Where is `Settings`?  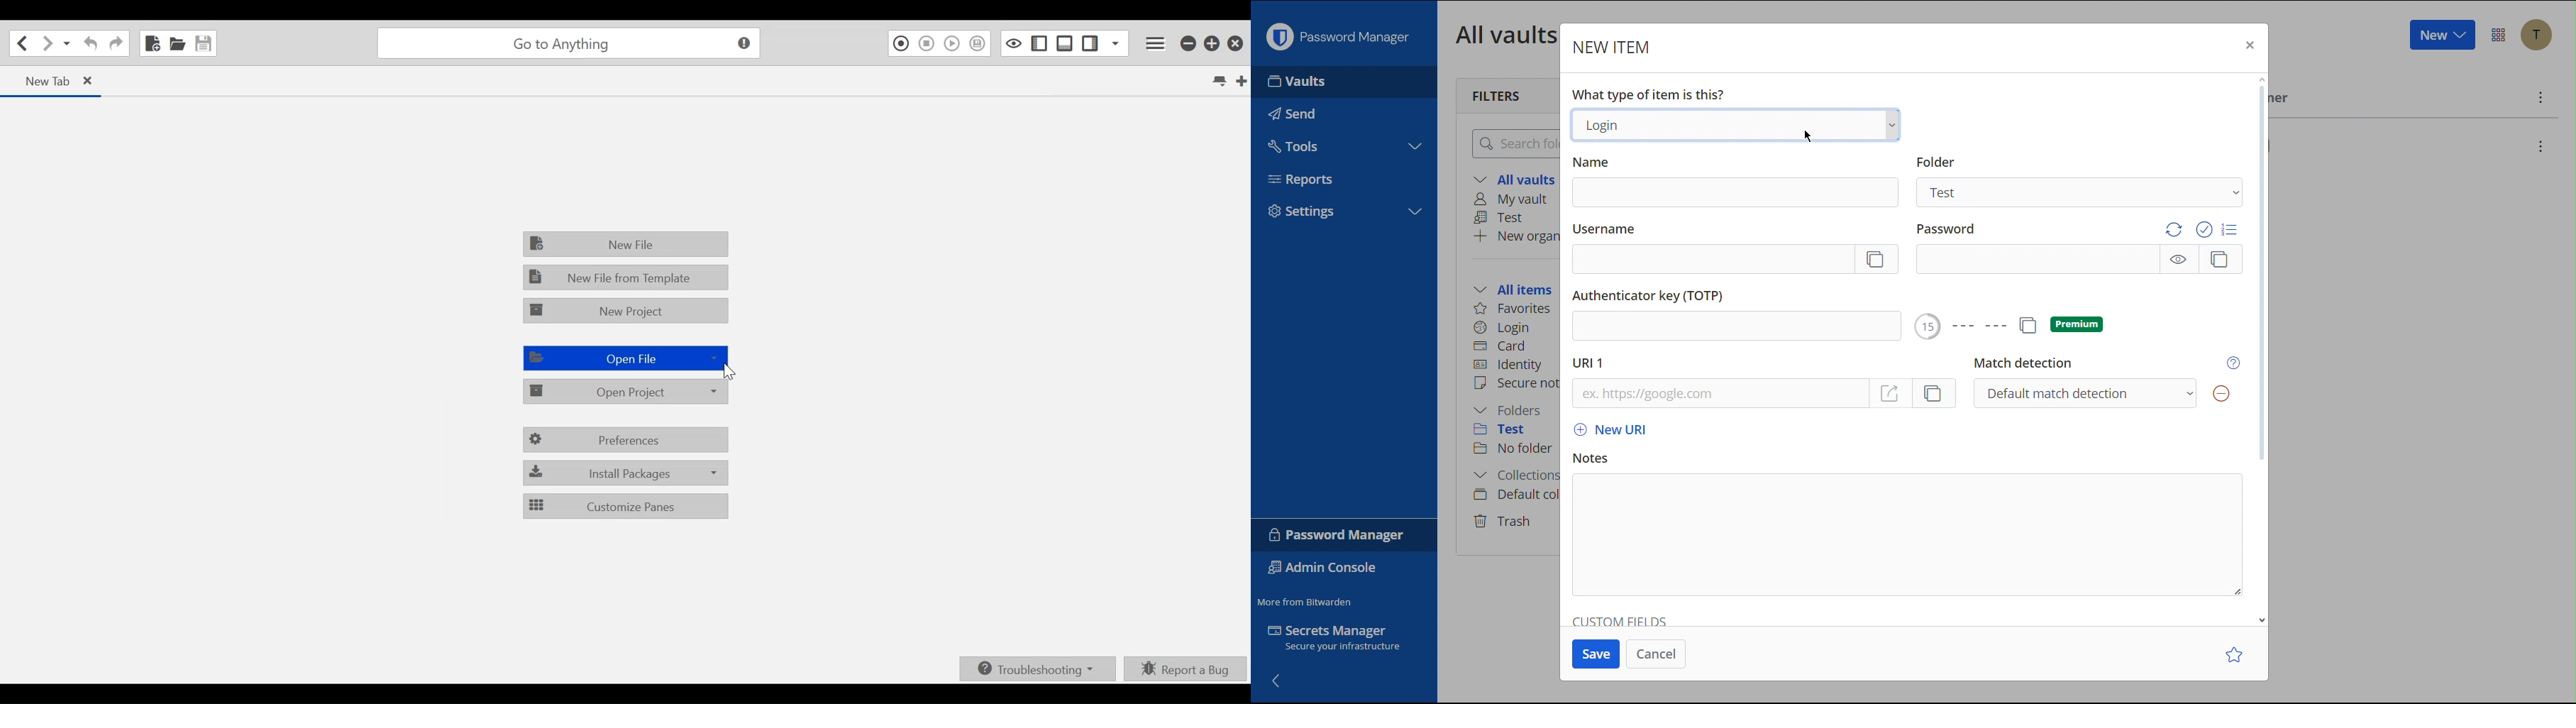
Settings is located at coordinates (1347, 211).